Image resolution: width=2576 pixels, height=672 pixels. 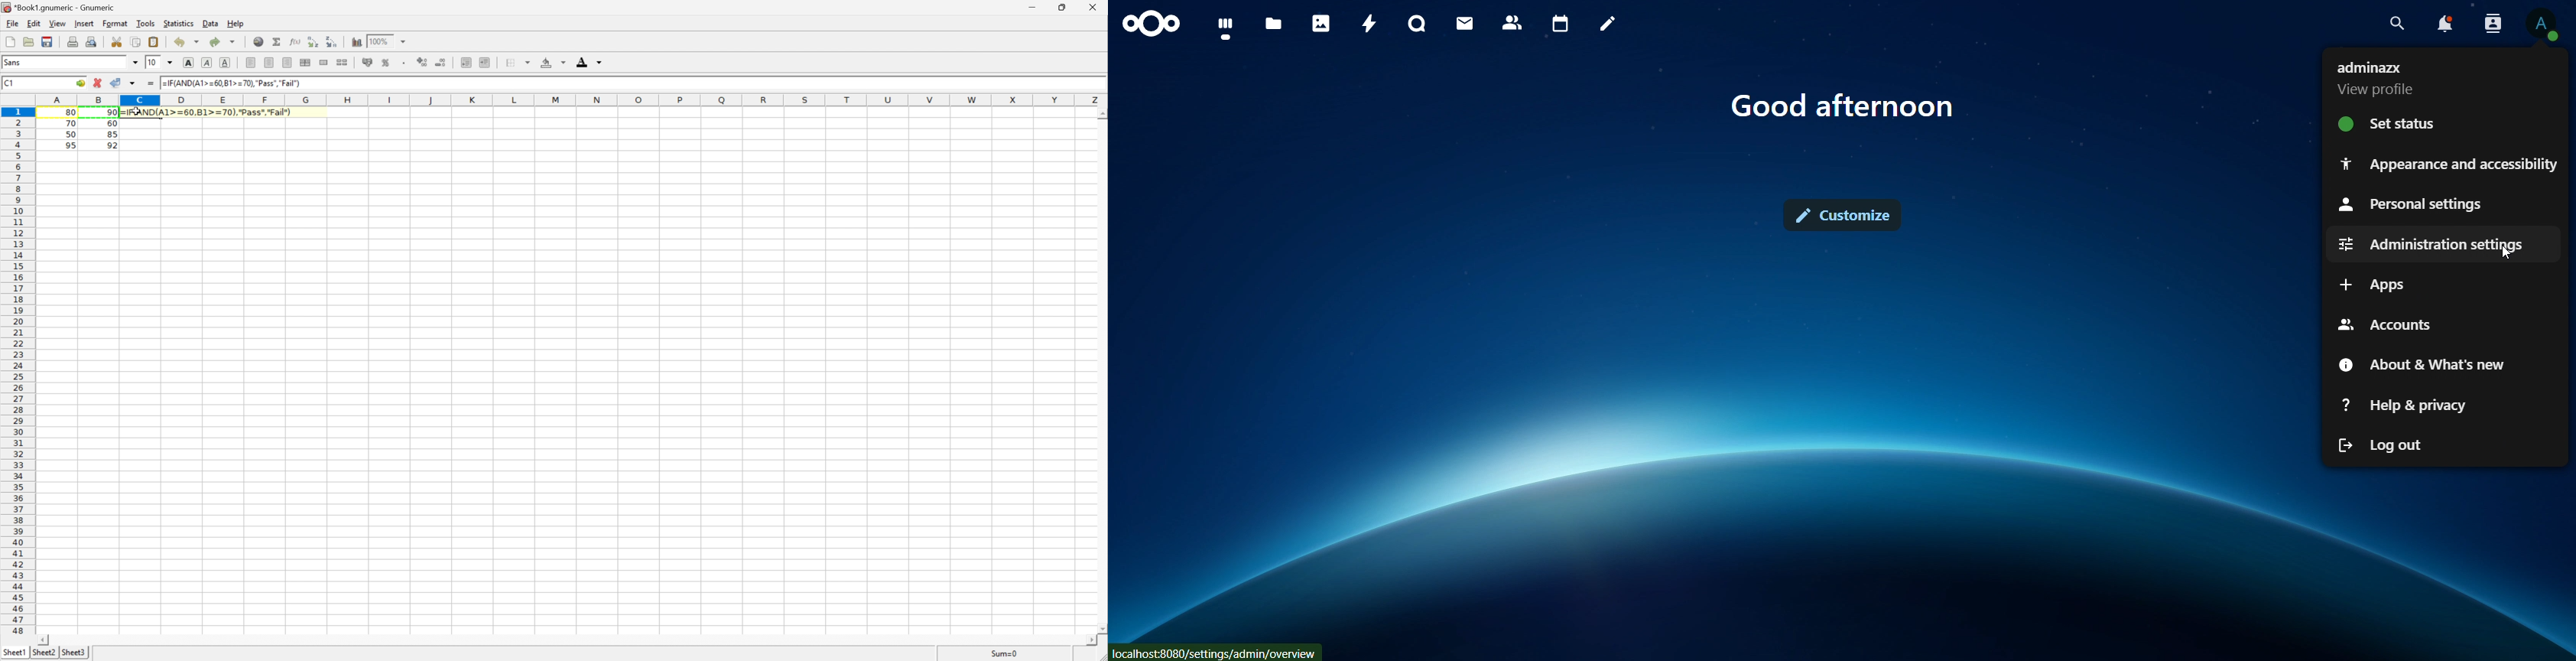 I want to click on Merge ranges of cells, so click(x=324, y=62).